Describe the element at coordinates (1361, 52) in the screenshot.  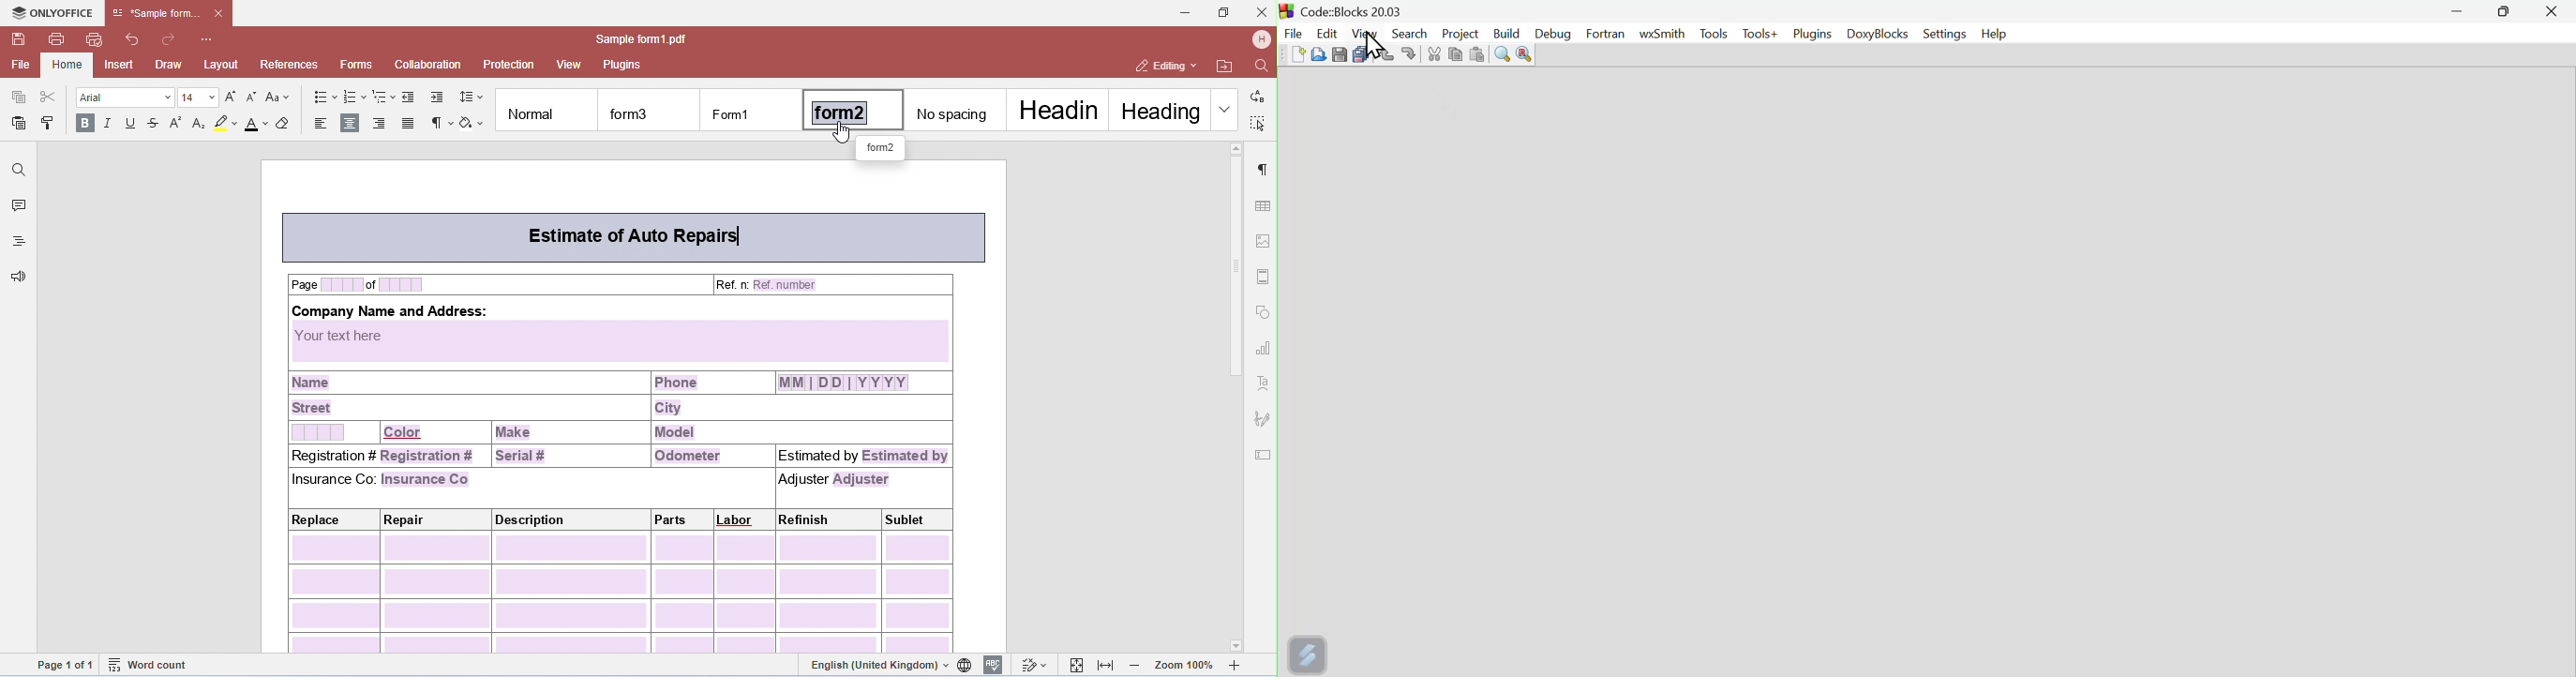
I see `Save multiple` at that location.